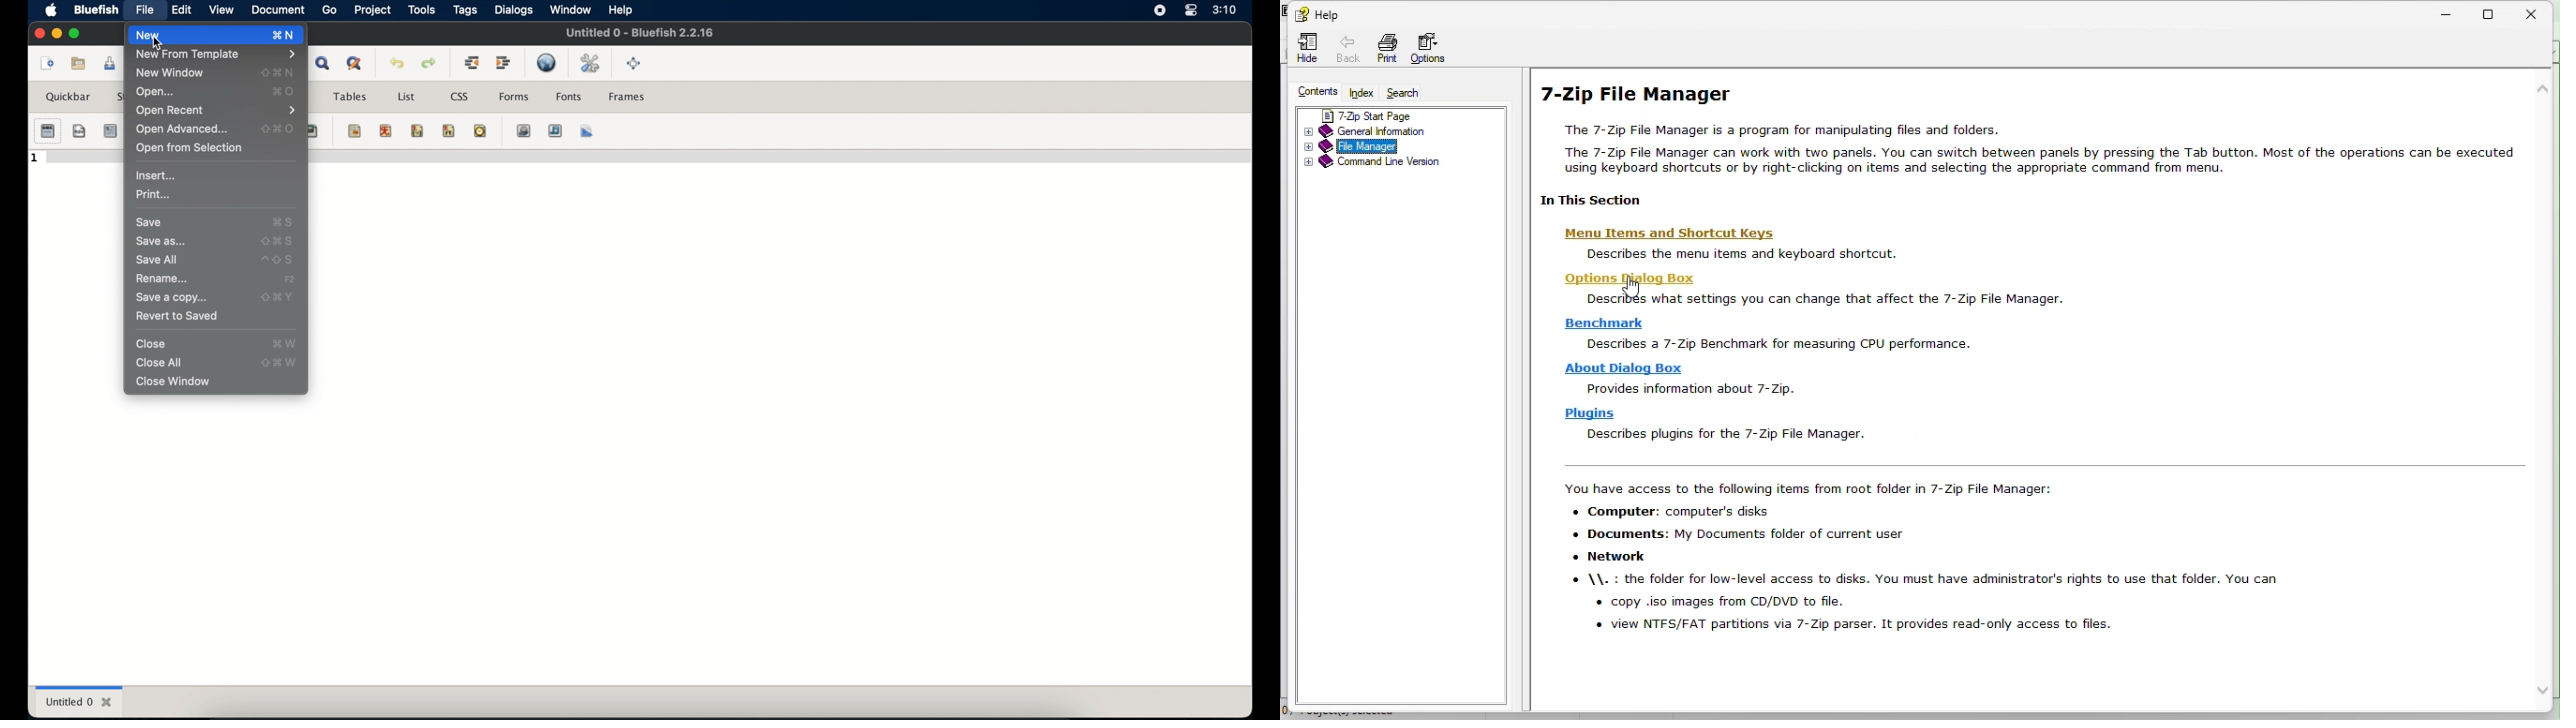 The height and width of the screenshot is (728, 2576). Describe the element at coordinates (471, 62) in the screenshot. I see `unindent` at that location.